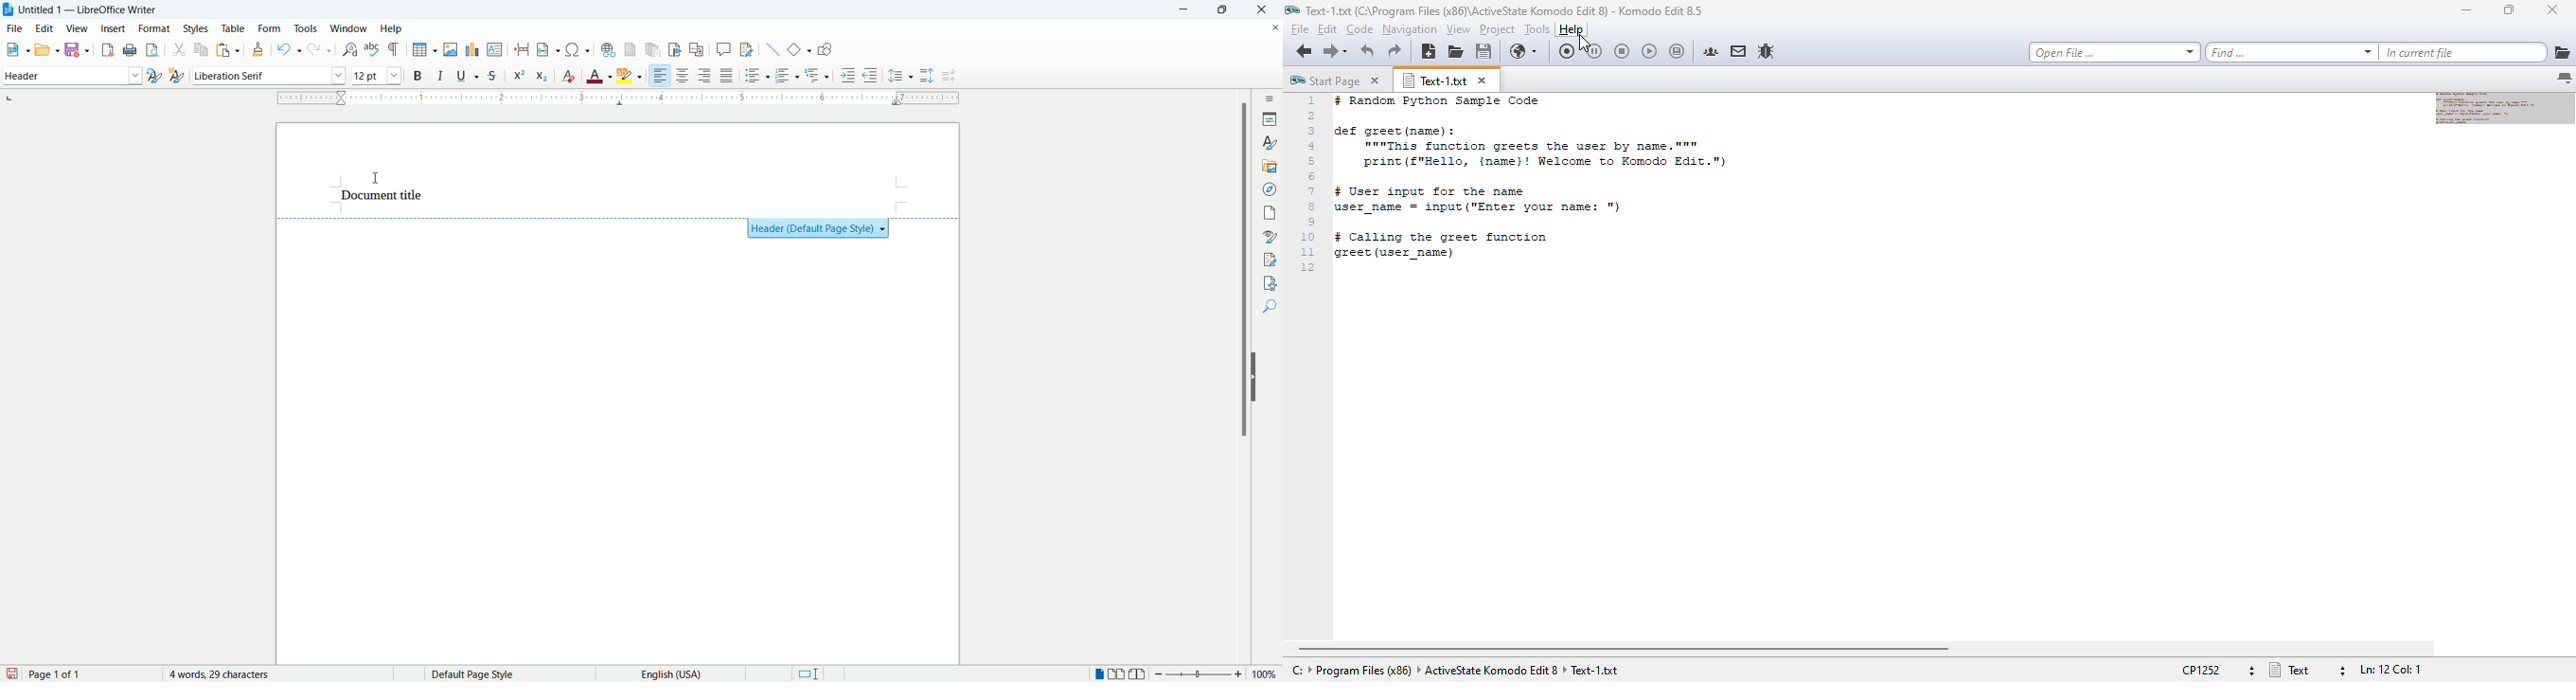 Image resolution: width=2576 pixels, height=700 pixels. Describe the element at coordinates (757, 78) in the screenshot. I see `unordered list` at that location.